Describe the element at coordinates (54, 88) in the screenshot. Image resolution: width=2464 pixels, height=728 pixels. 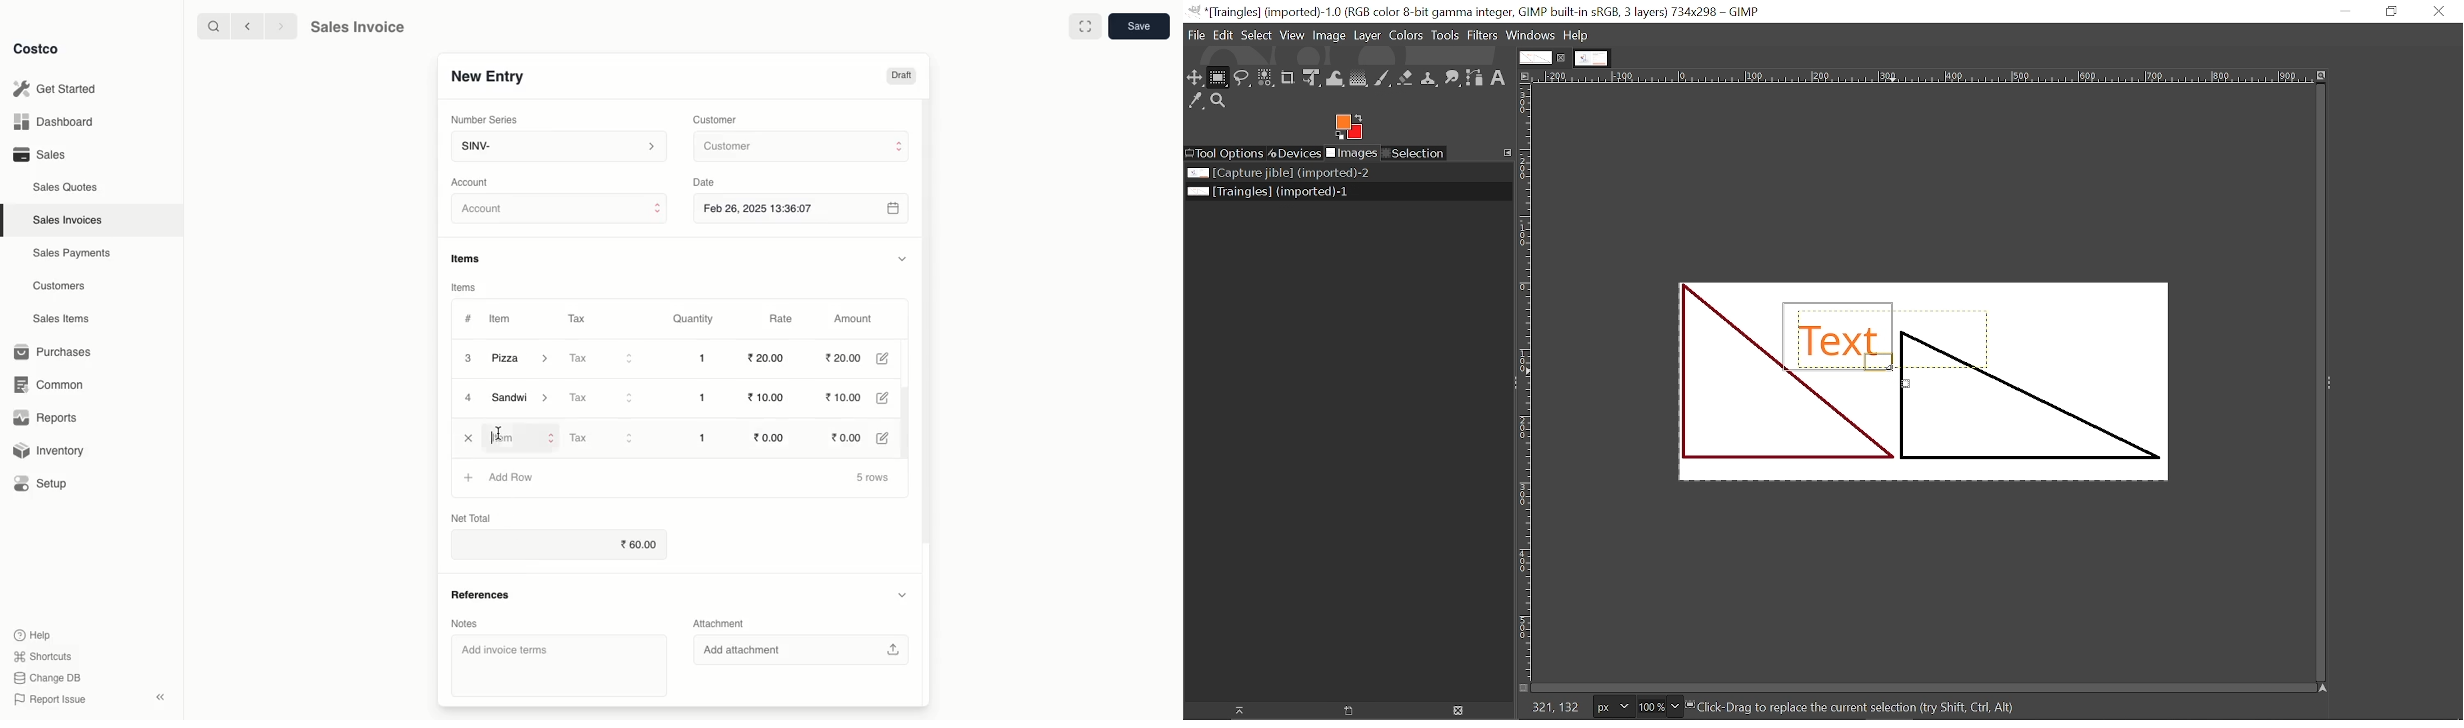
I see `Get Started` at that location.